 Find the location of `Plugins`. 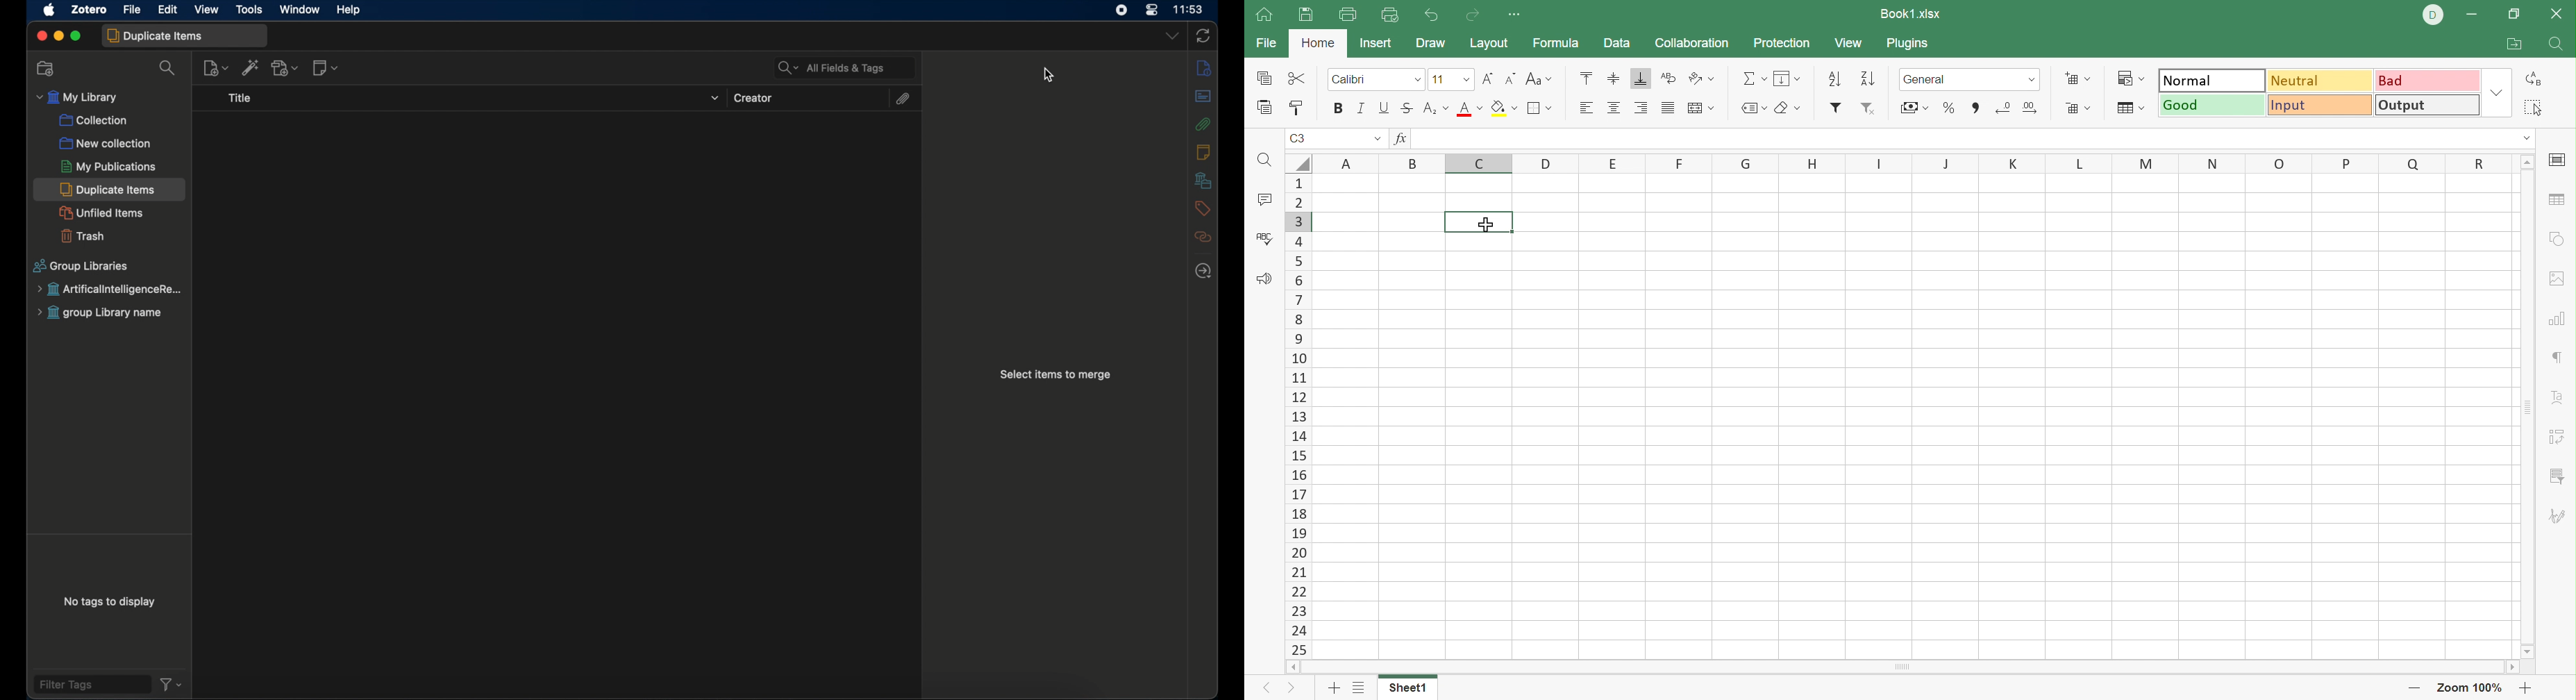

Plugins is located at coordinates (1908, 44).